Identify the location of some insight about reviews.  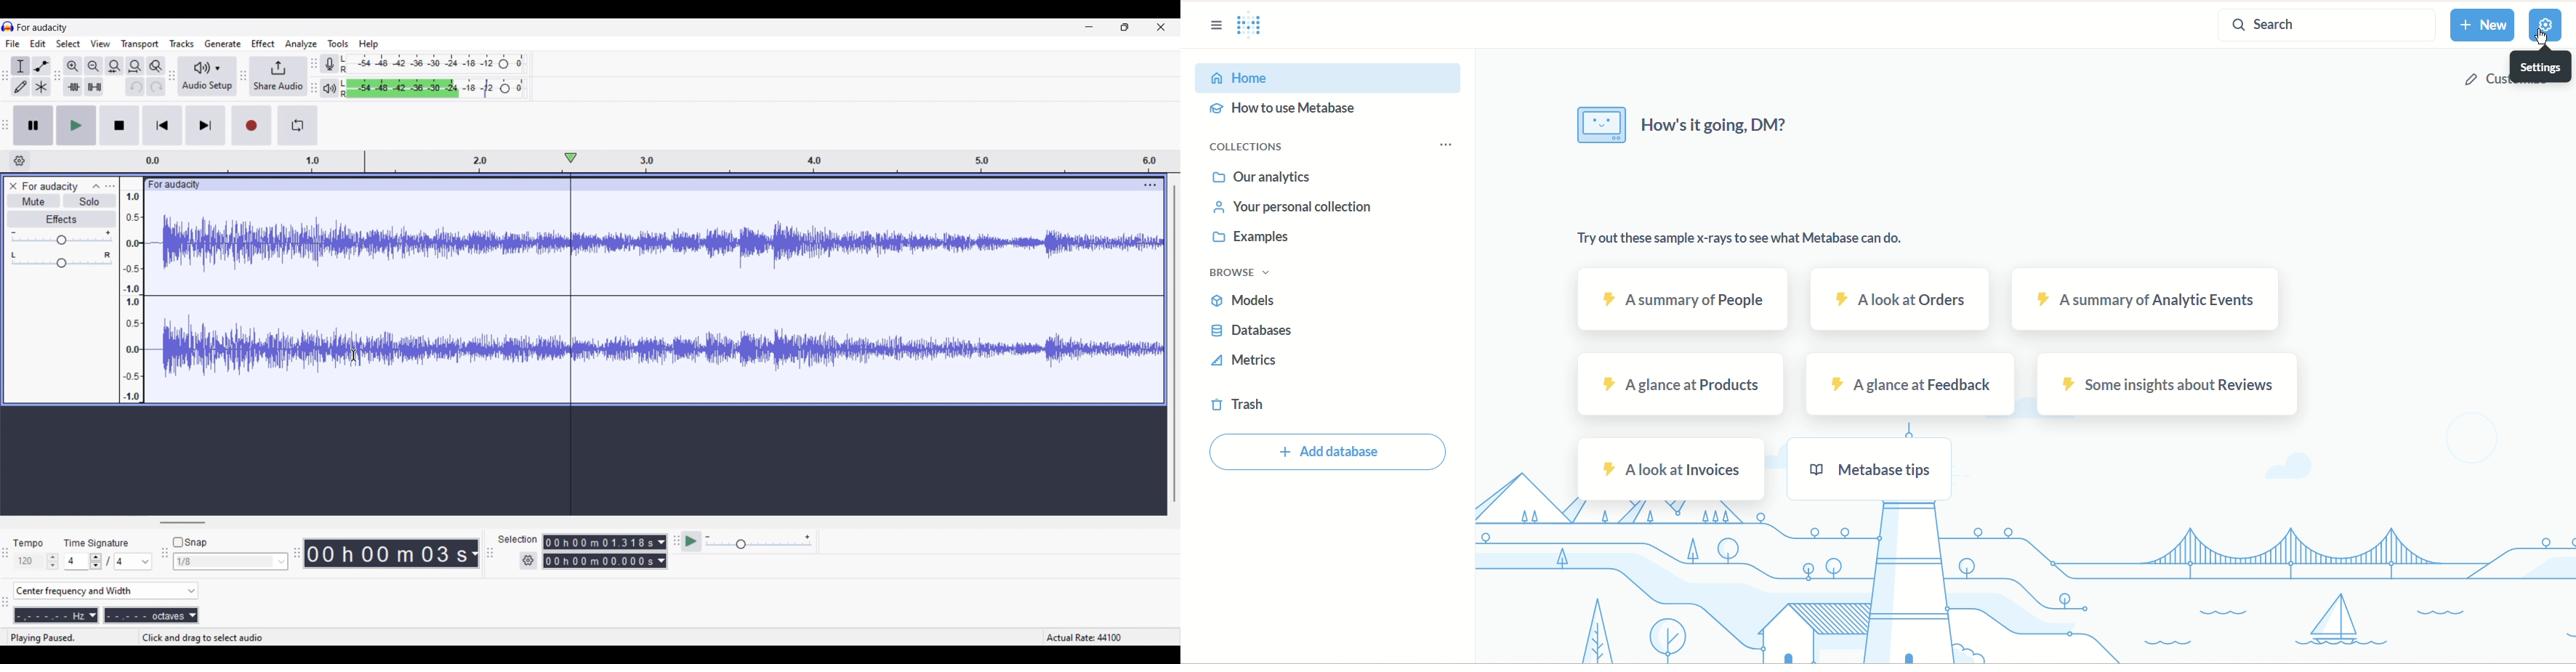
(2167, 384).